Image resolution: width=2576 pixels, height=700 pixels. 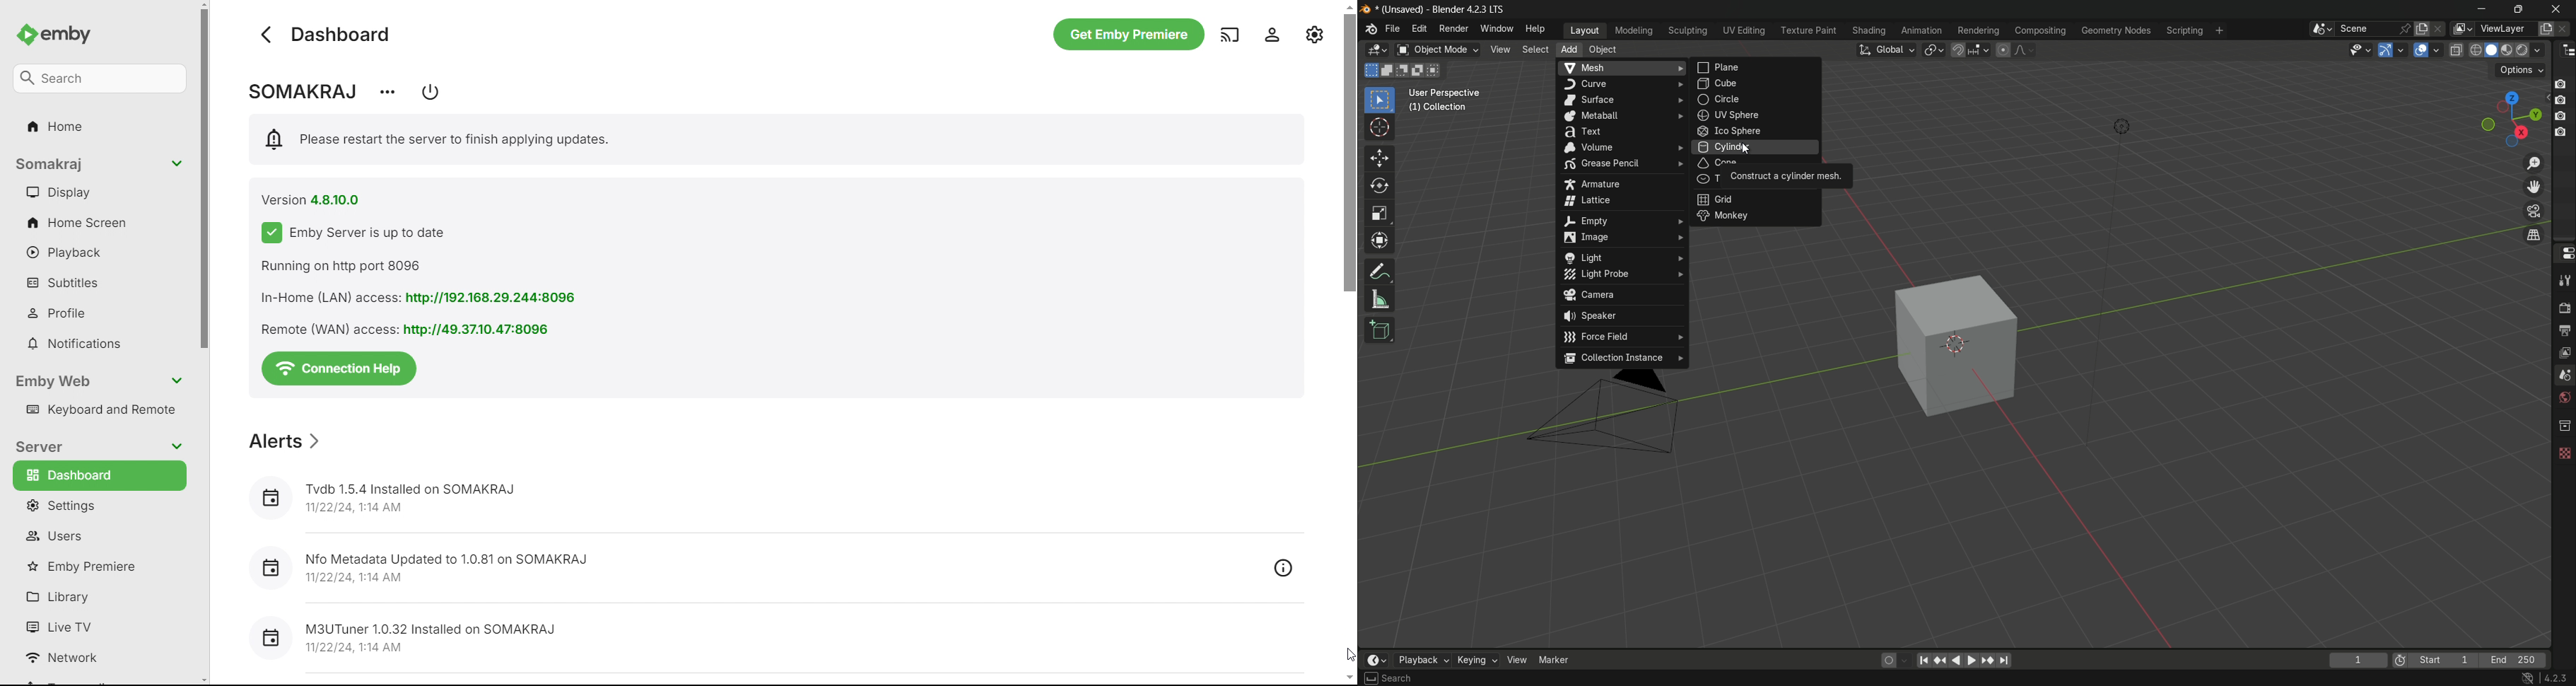 I want to click on image, so click(x=1621, y=239).